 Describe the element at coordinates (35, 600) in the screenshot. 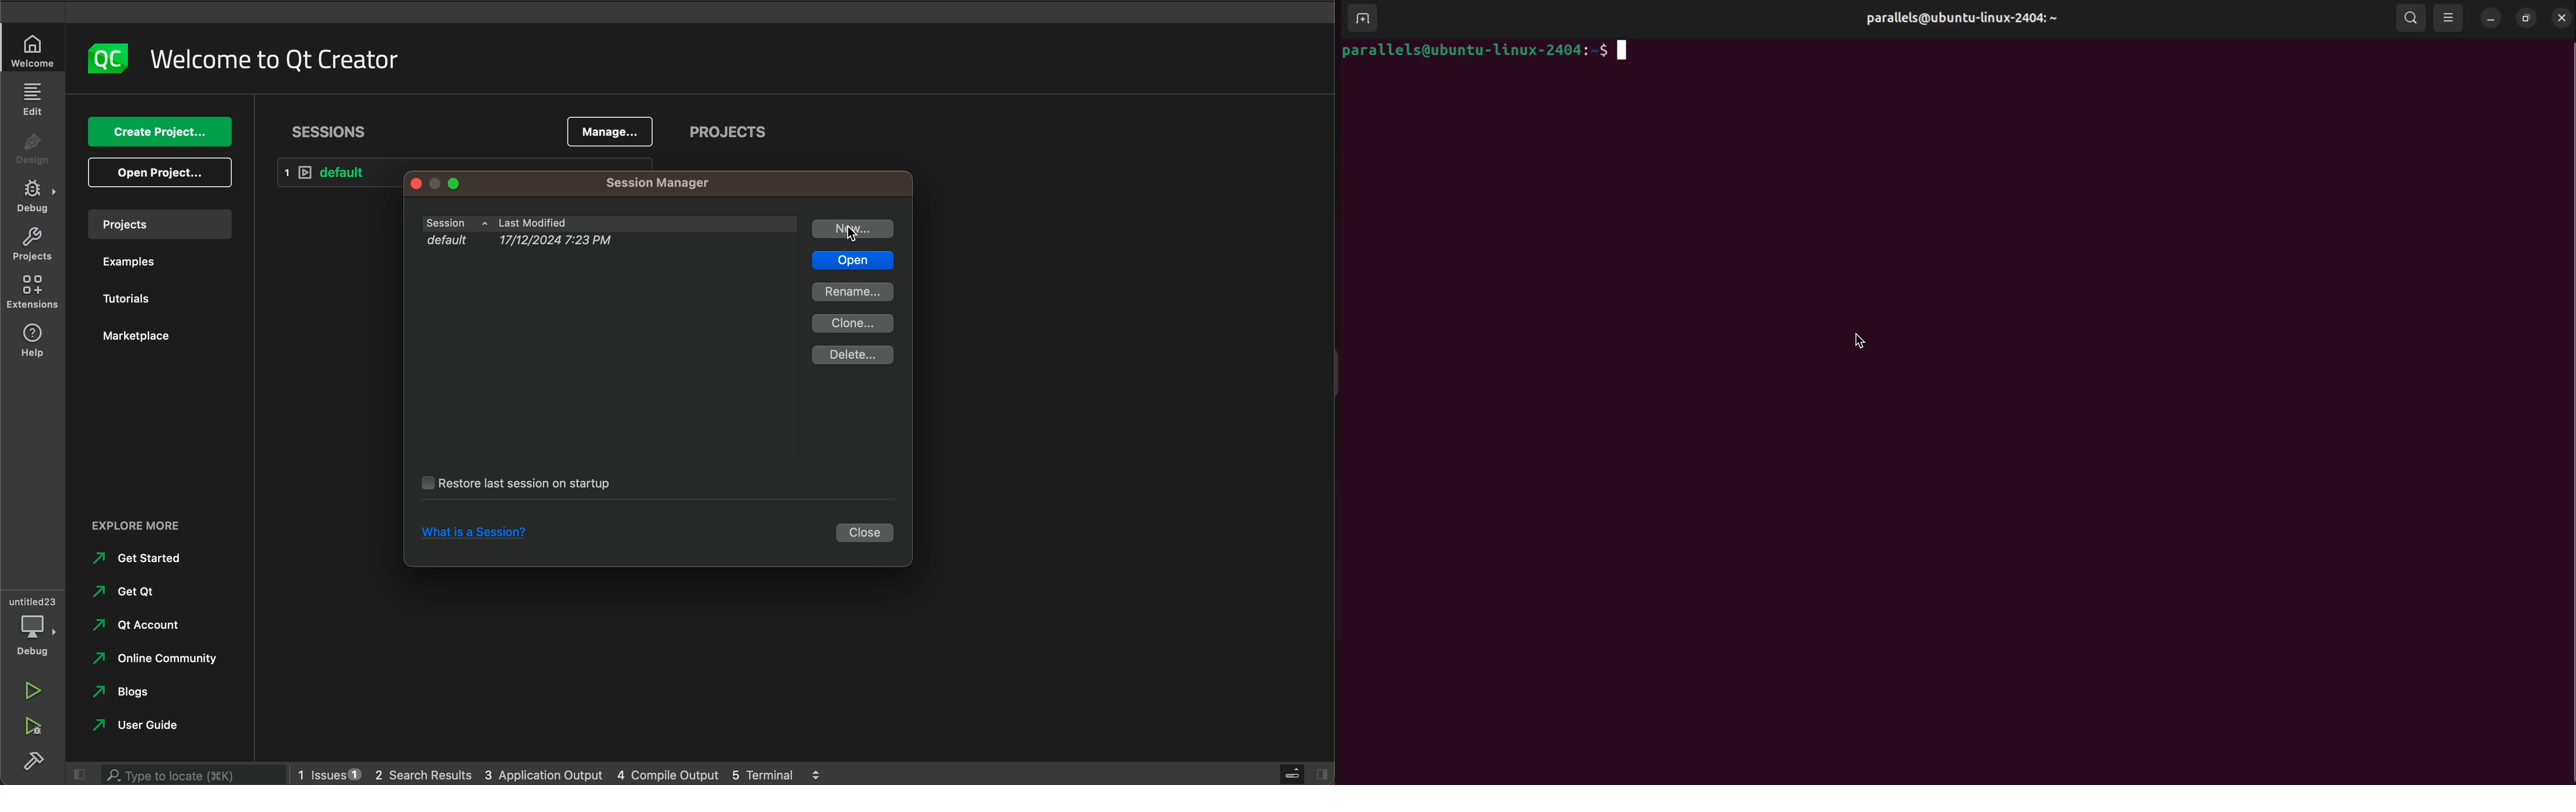

I see `untitles` at that location.